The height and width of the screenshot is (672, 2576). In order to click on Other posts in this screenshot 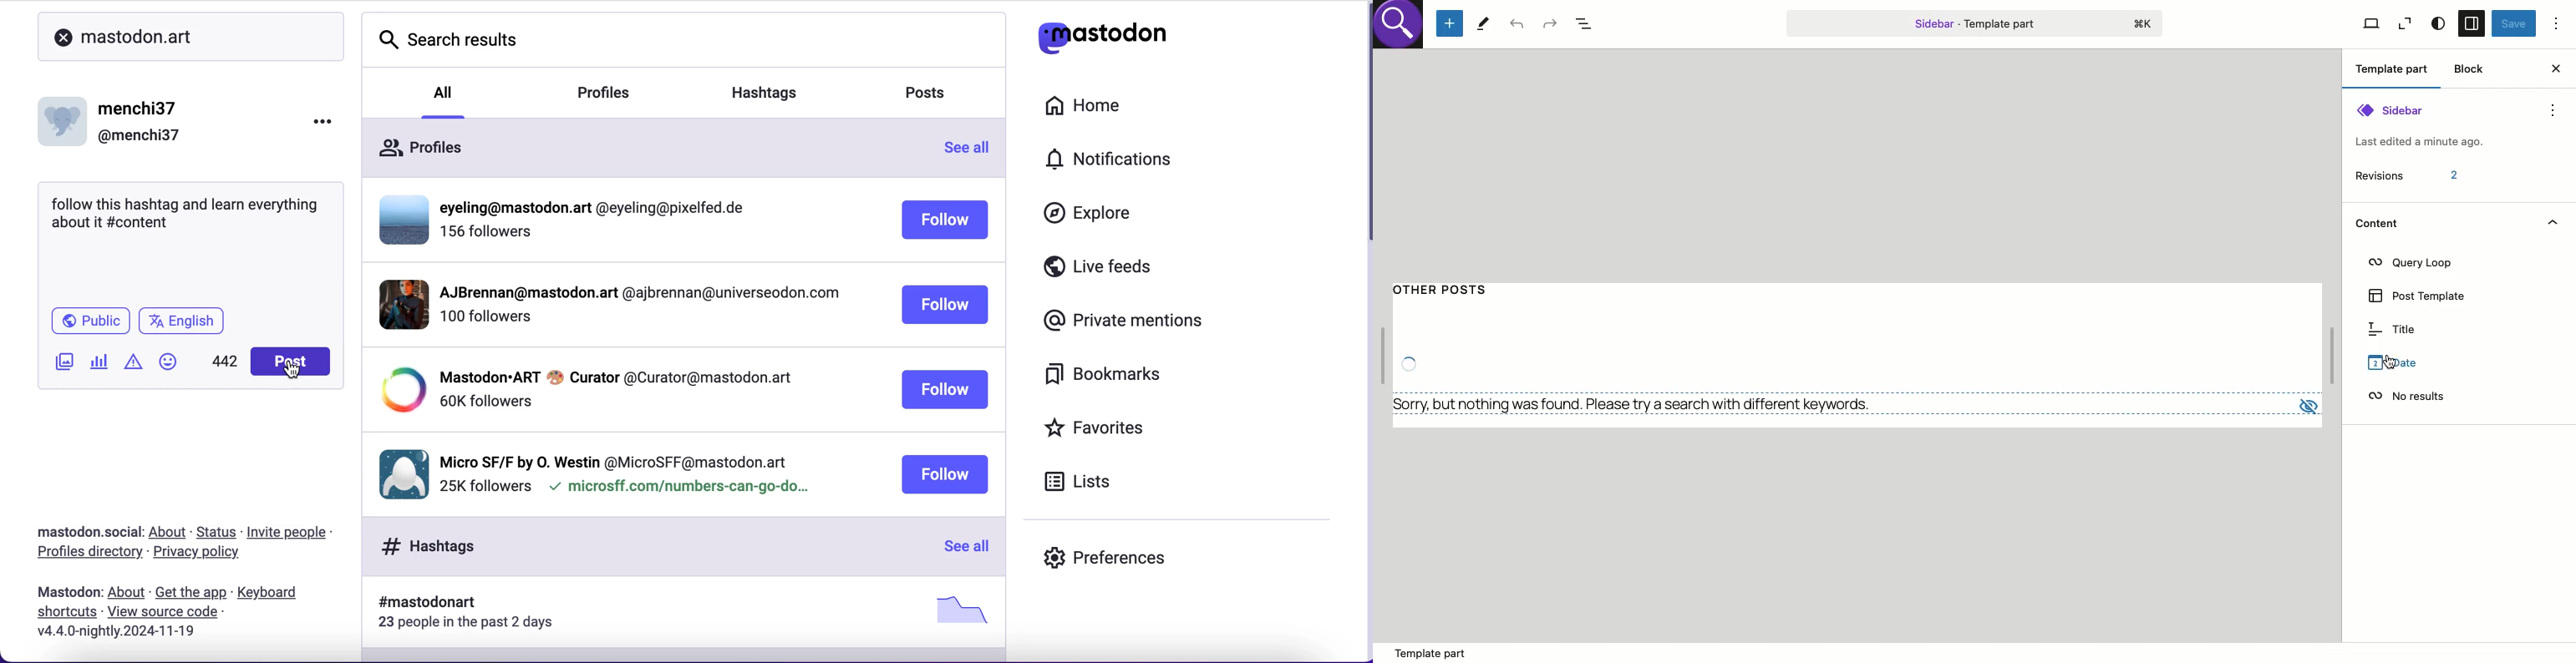, I will do `click(1457, 296)`.